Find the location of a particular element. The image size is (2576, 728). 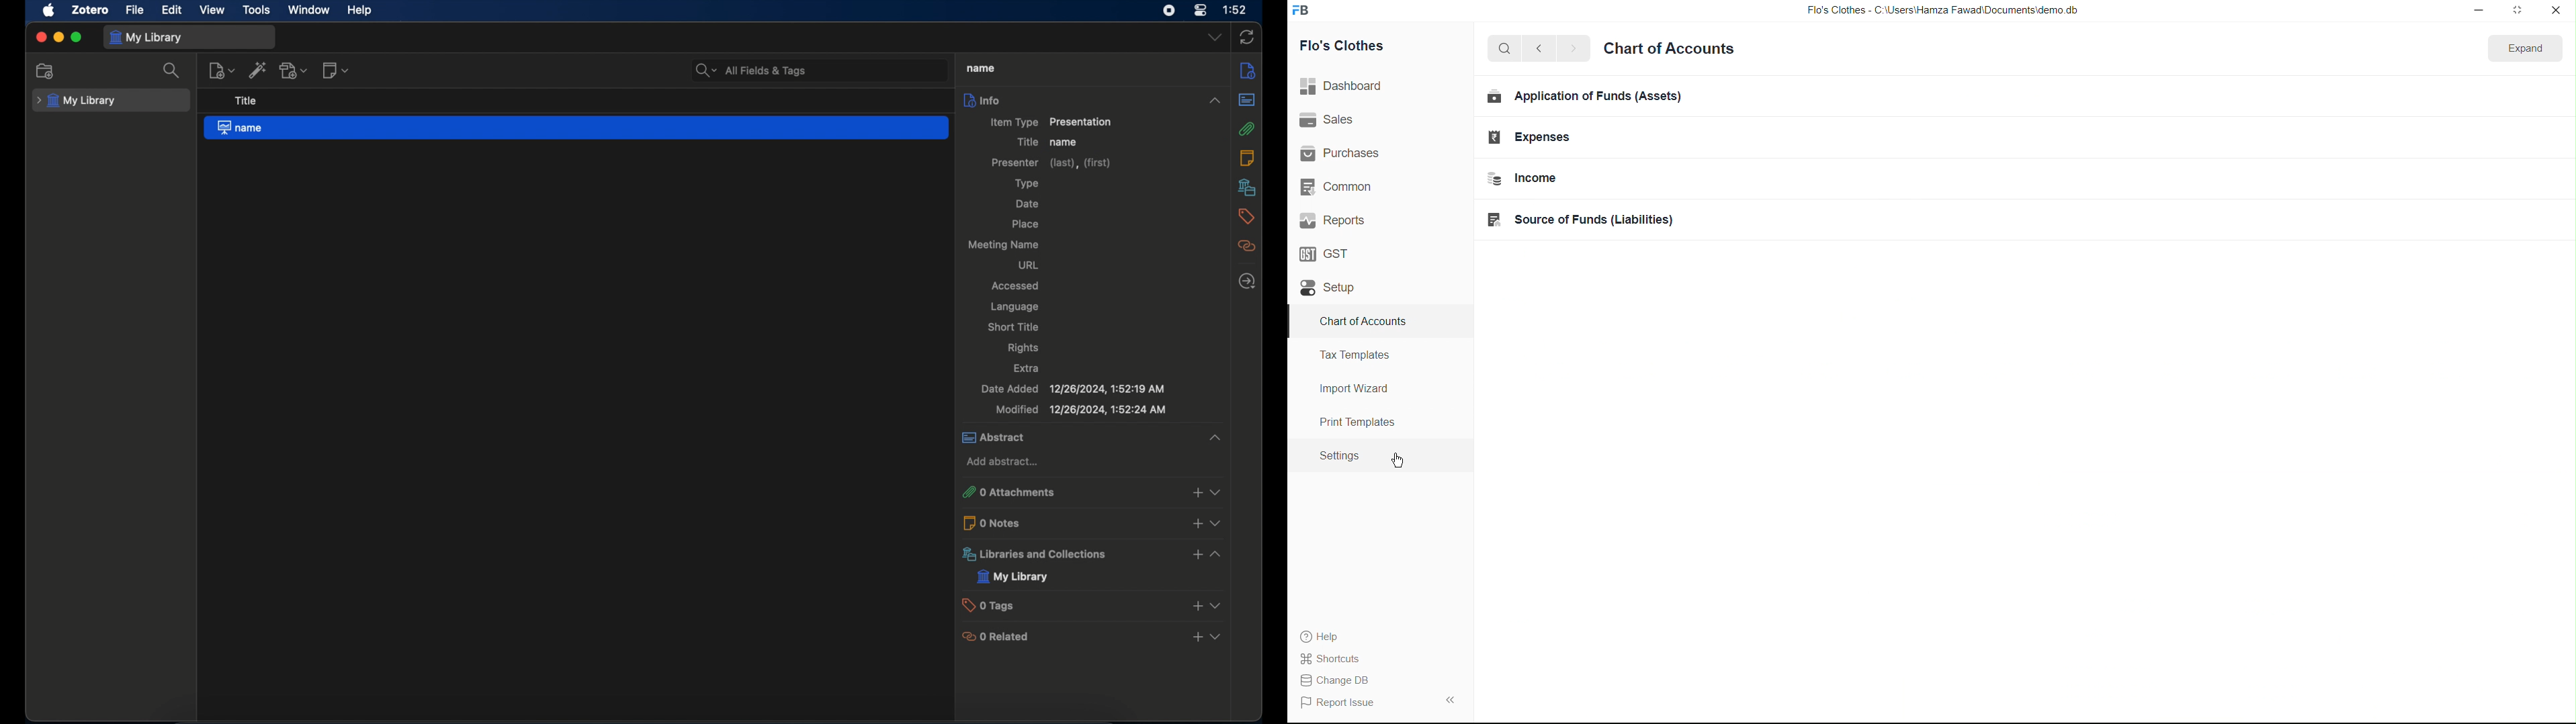

Shortcuts is located at coordinates (1338, 658).